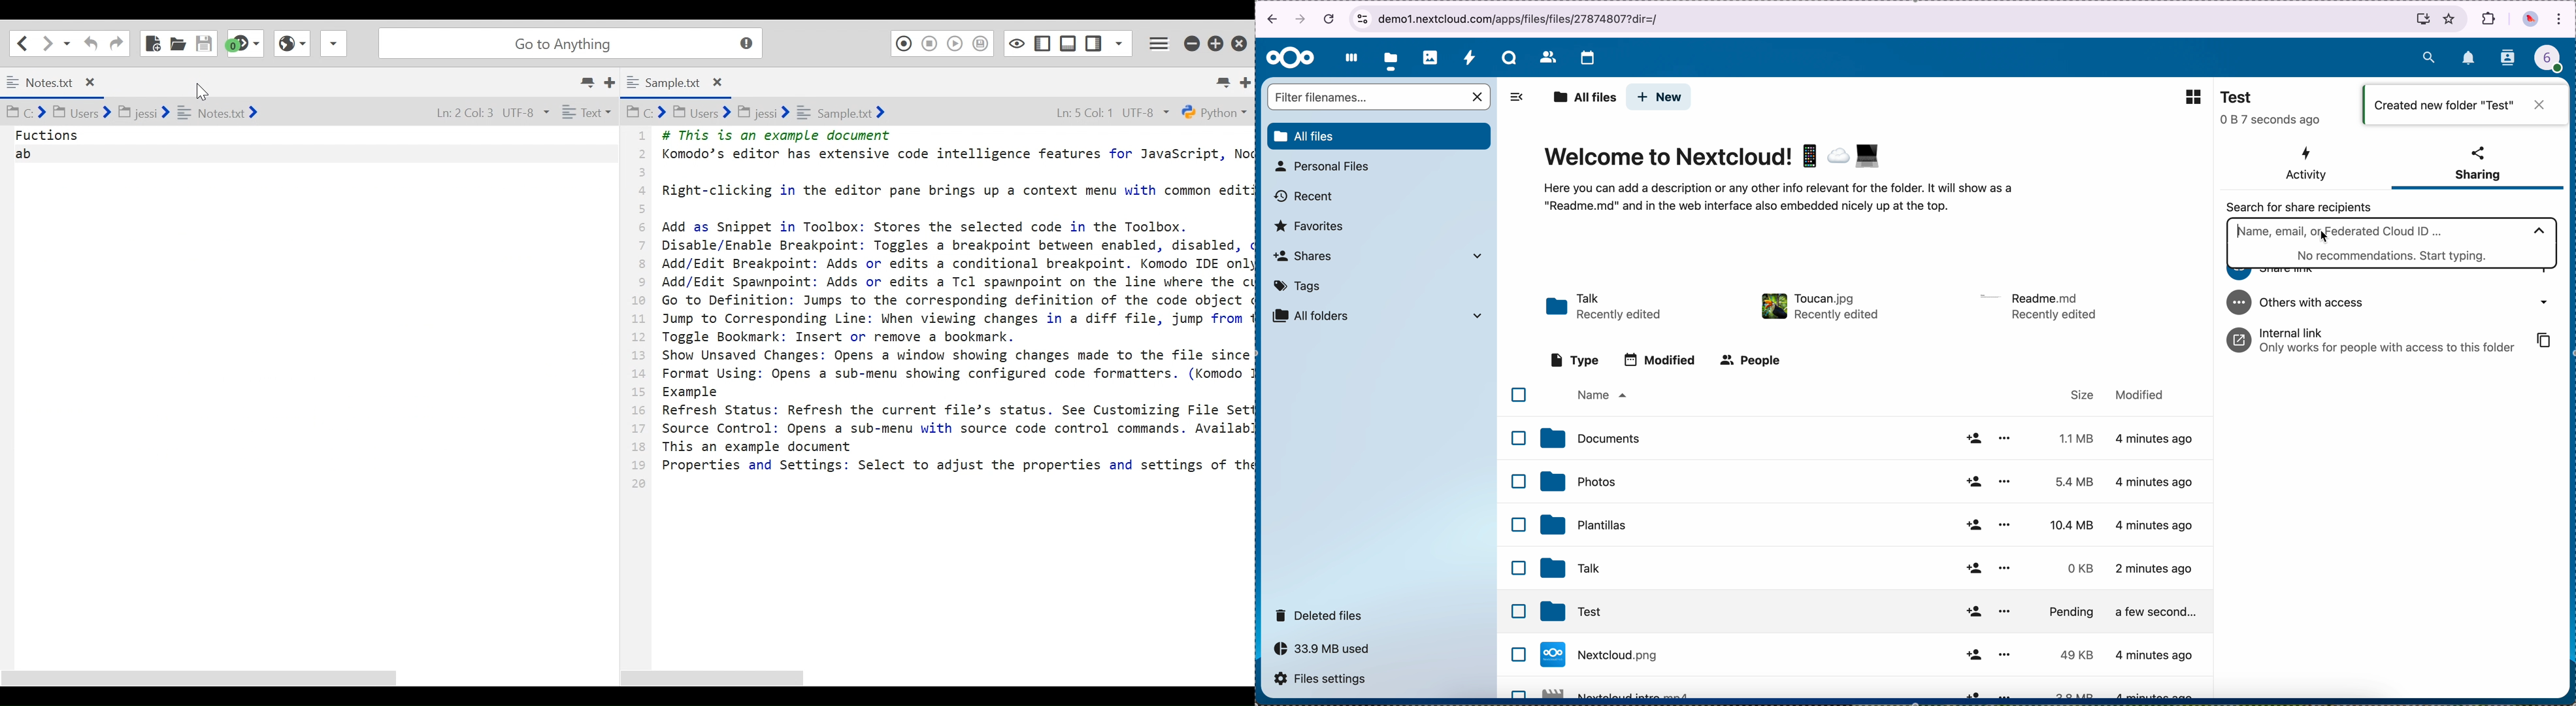 Image resolution: width=2576 pixels, height=728 pixels. What do you see at coordinates (2083, 393) in the screenshot?
I see `size` at bounding box center [2083, 393].